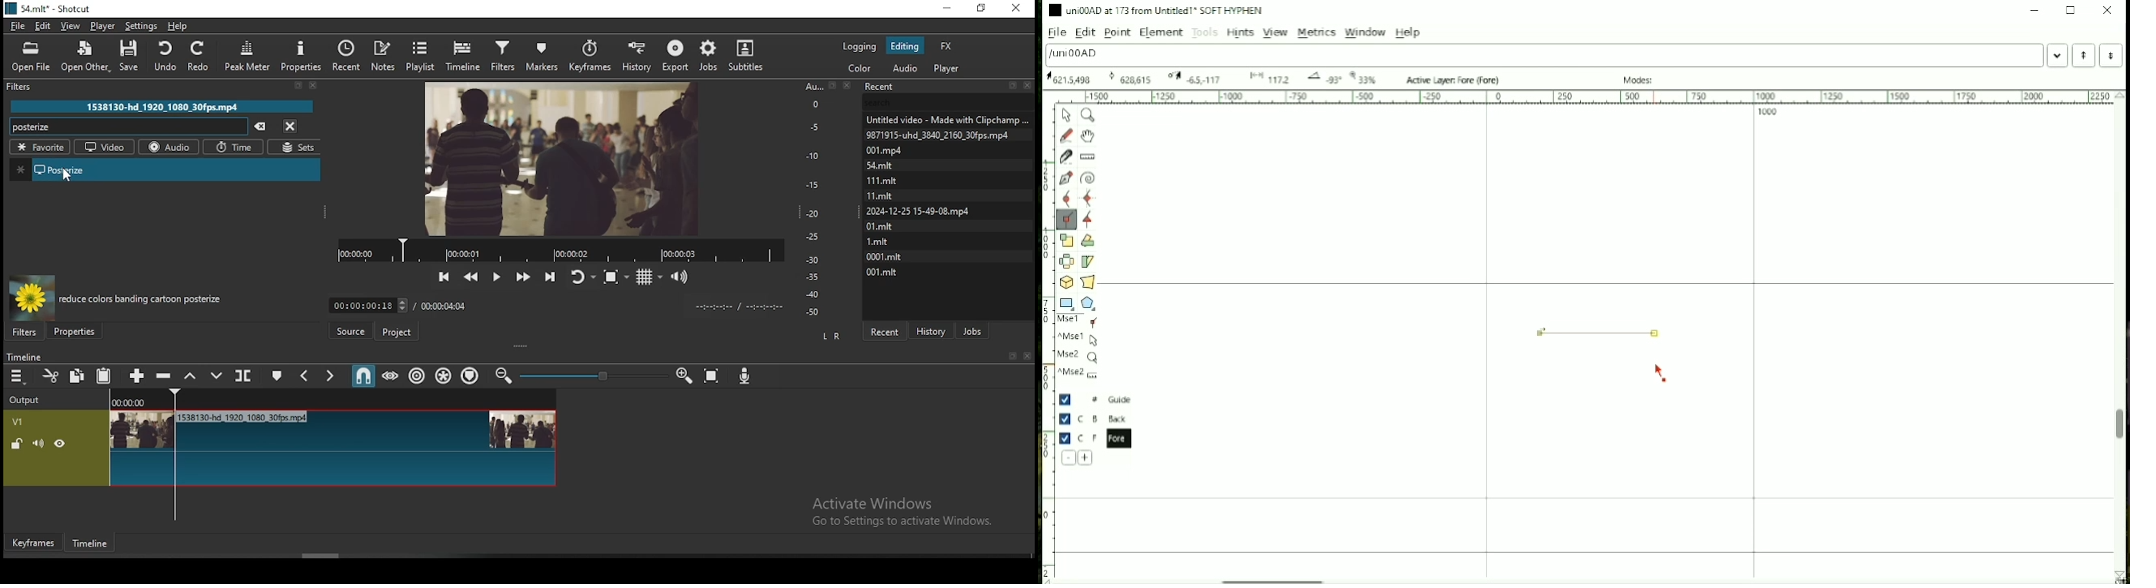  I want to click on Scale the selection, so click(1066, 240).